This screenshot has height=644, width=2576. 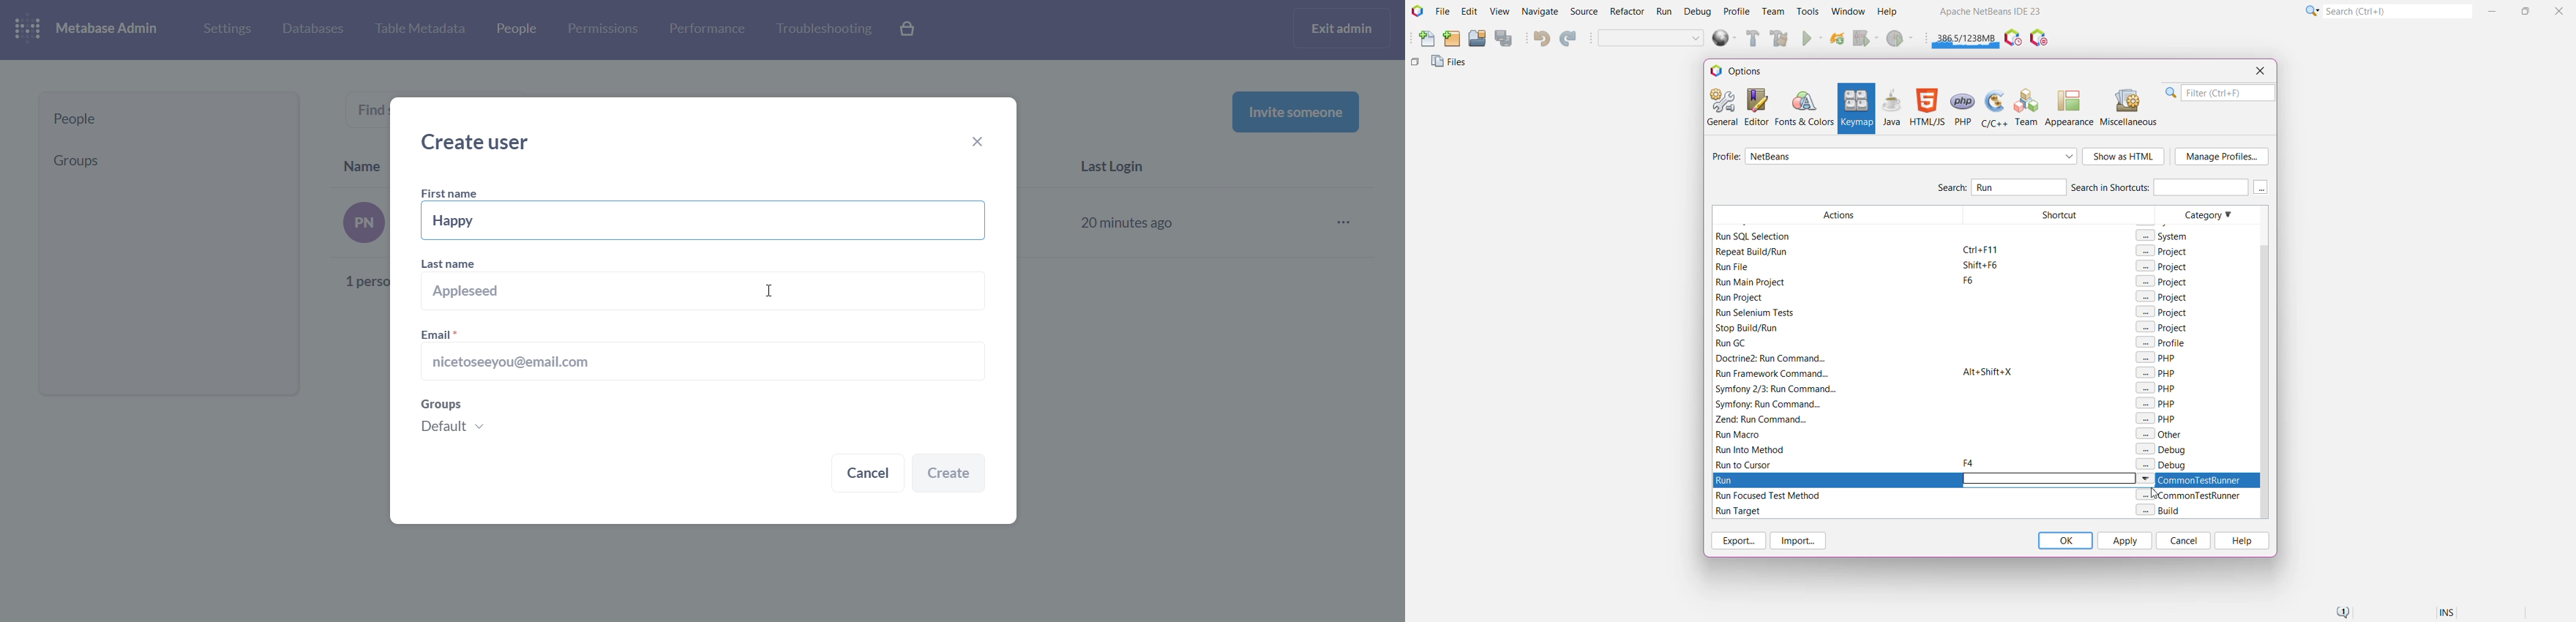 I want to click on Search in Shortcuts, so click(x=2159, y=187).